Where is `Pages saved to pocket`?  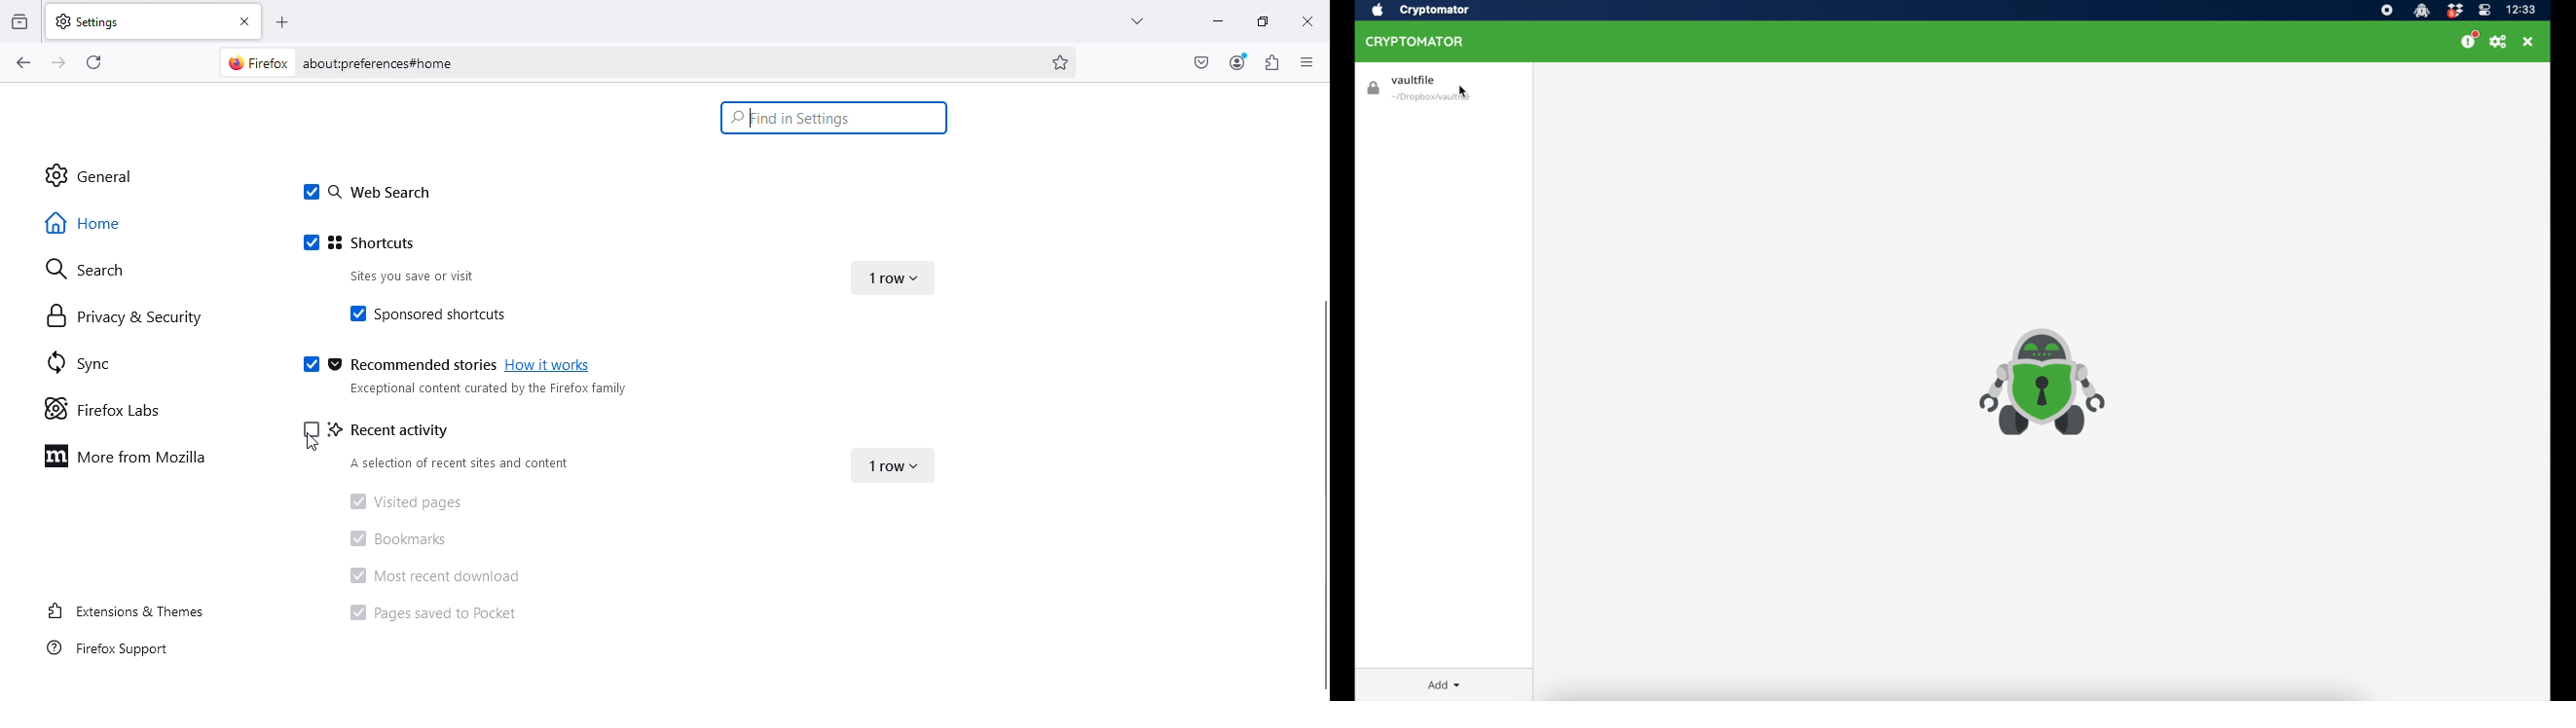 Pages saved to pocket is located at coordinates (430, 616).